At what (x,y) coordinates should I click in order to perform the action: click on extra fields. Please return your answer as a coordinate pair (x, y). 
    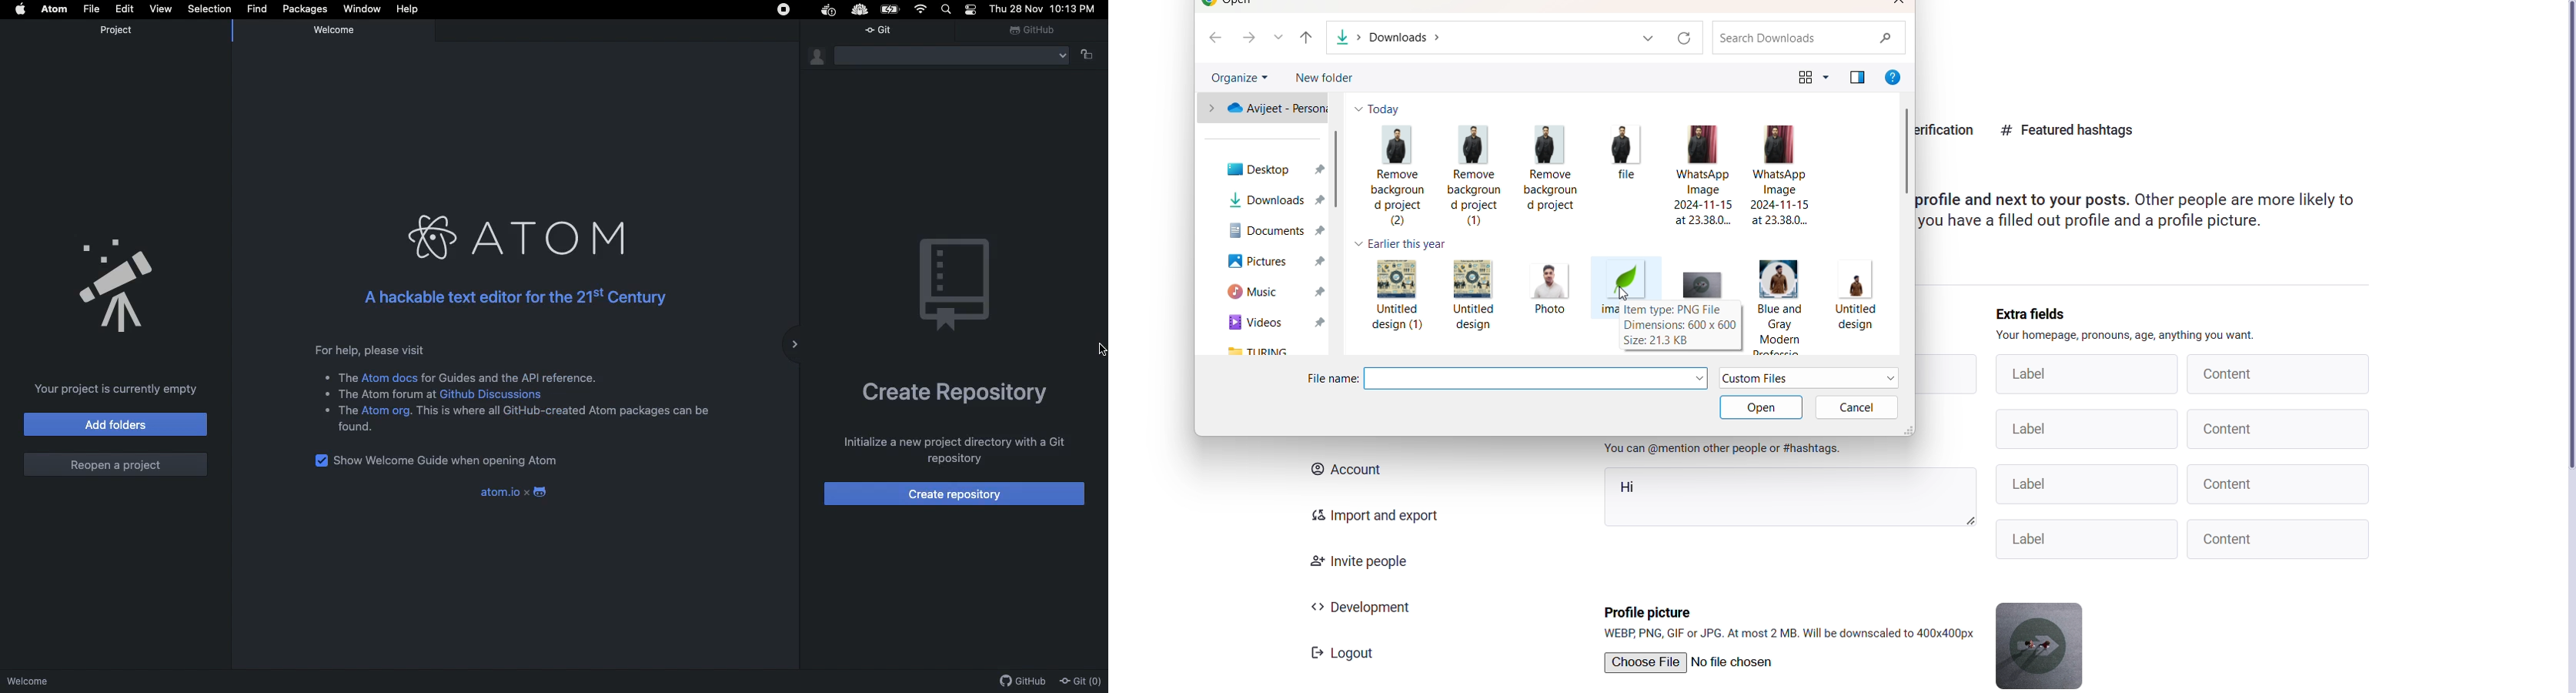
    Looking at the image, I should click on (2036, 314).